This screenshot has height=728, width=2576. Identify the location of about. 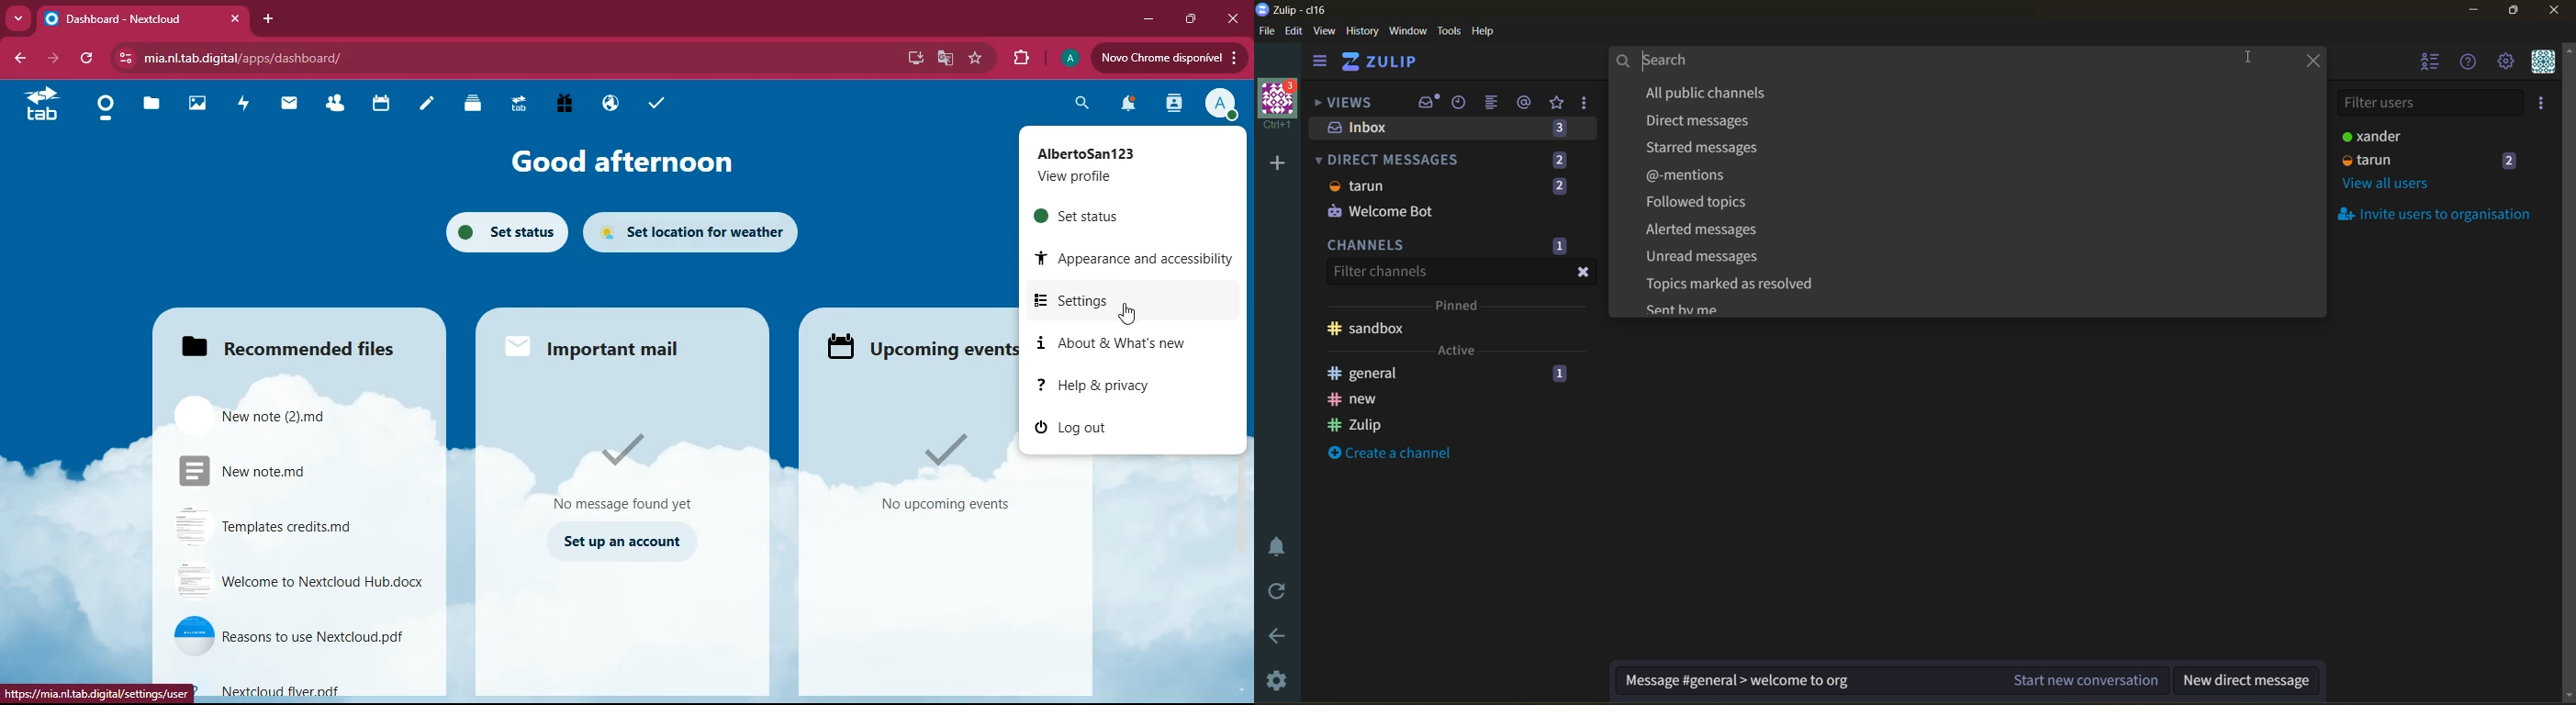
(1130, 343).